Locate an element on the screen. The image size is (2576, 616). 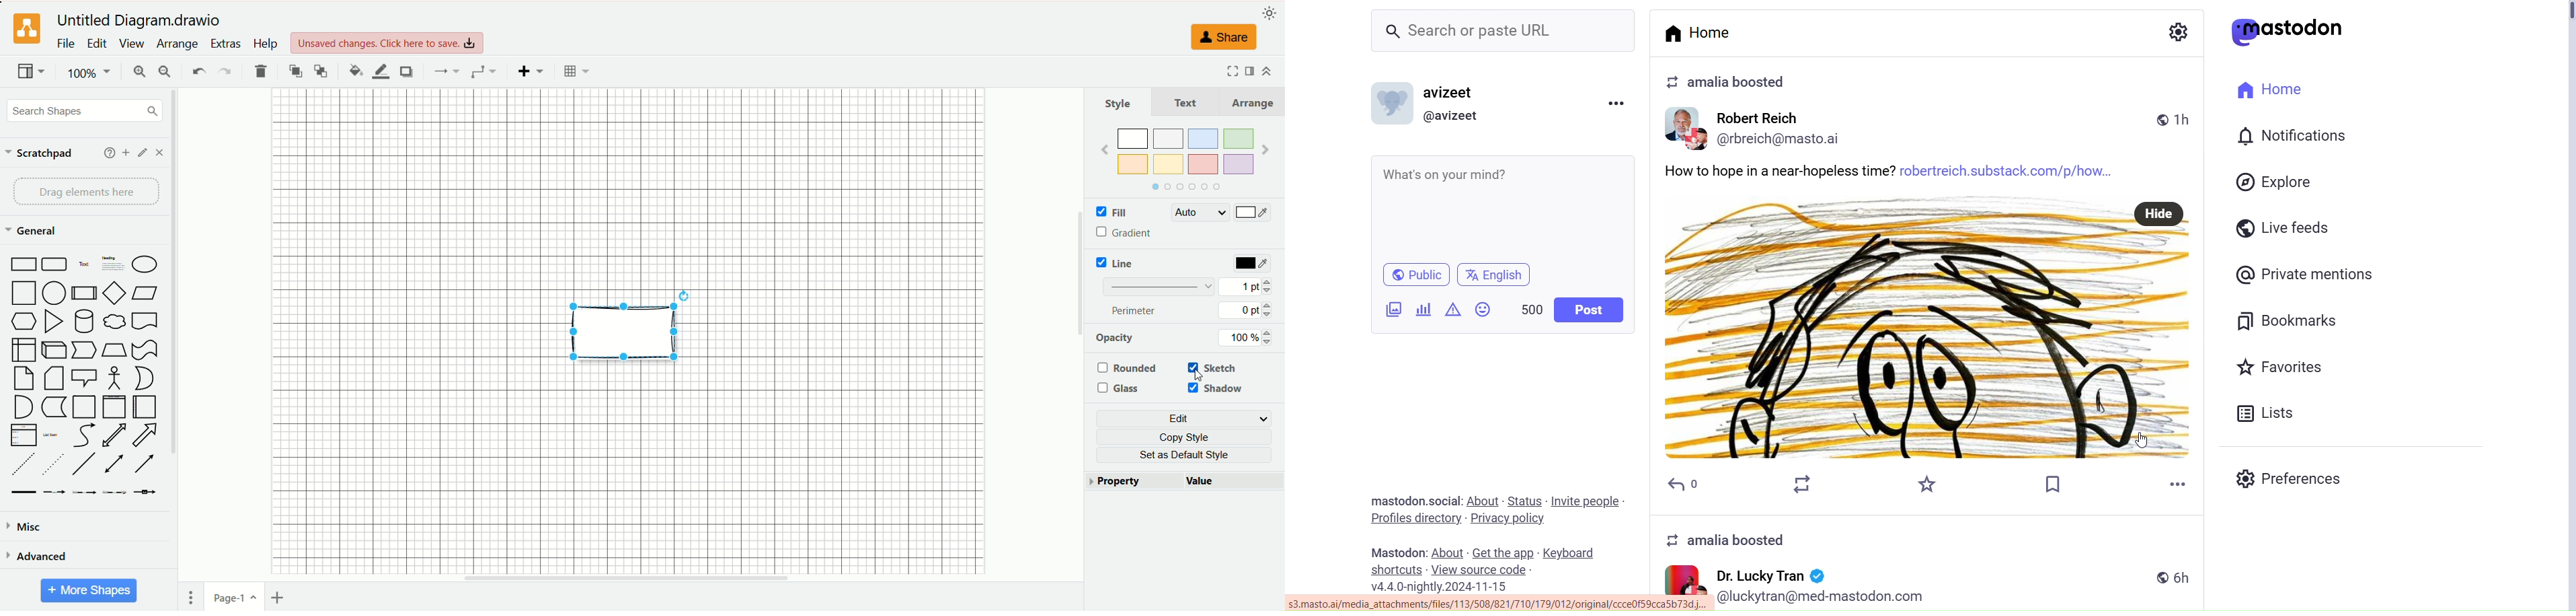
link is located at coordinates (1495, 604).